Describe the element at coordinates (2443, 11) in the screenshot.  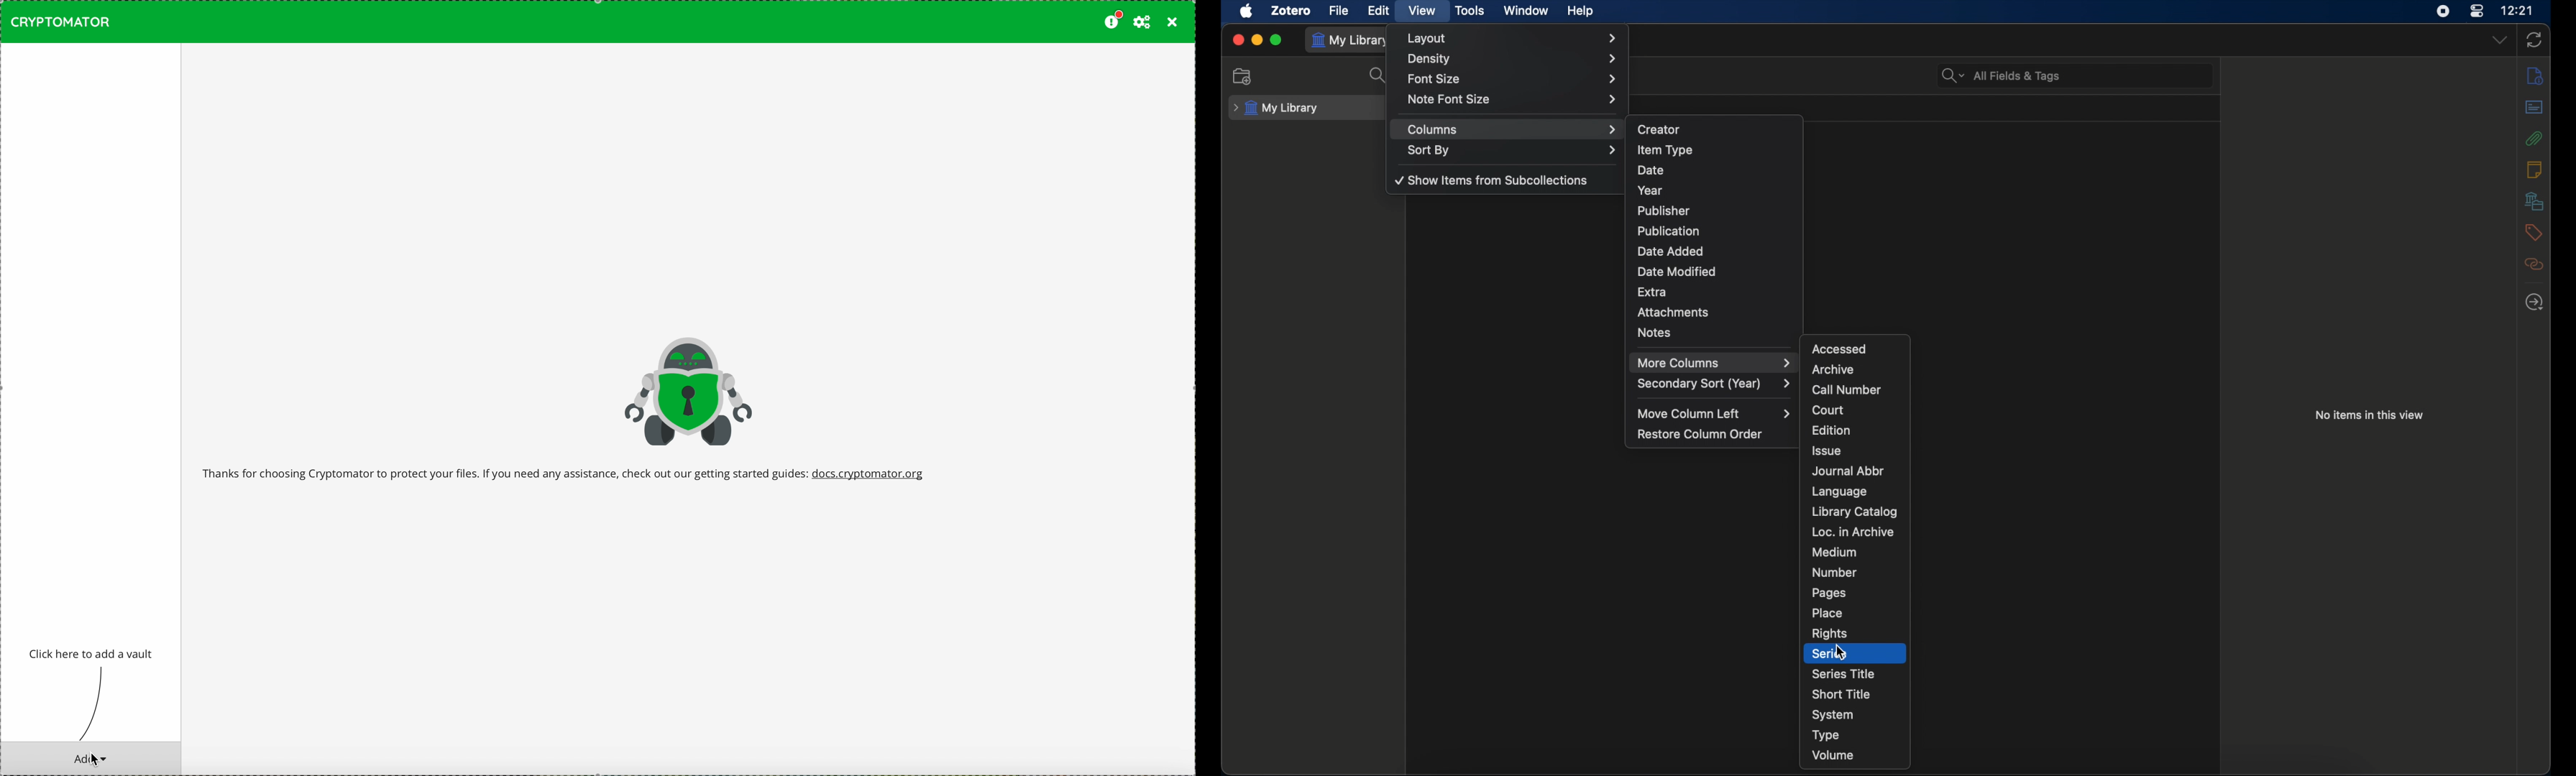
I see `screen recorder` at that location.